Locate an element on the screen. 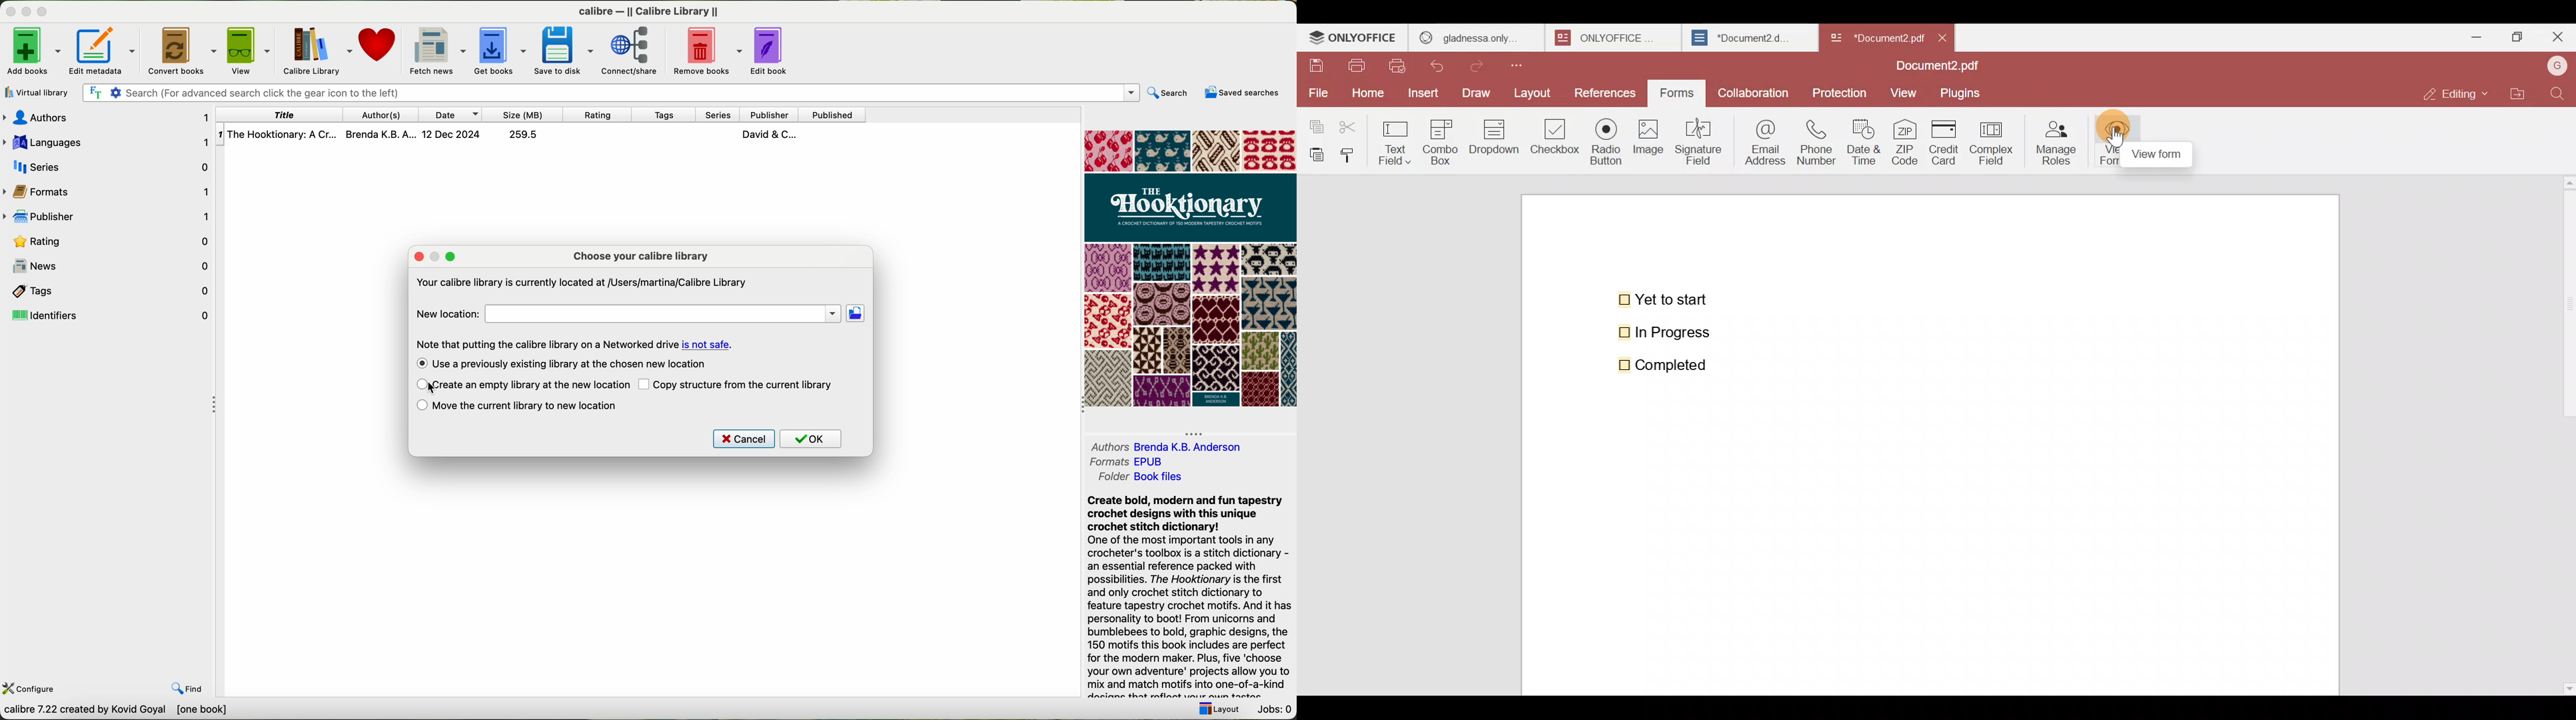 This screenshot has height=728, width=2576. tags is located at coordinates (670, 114).